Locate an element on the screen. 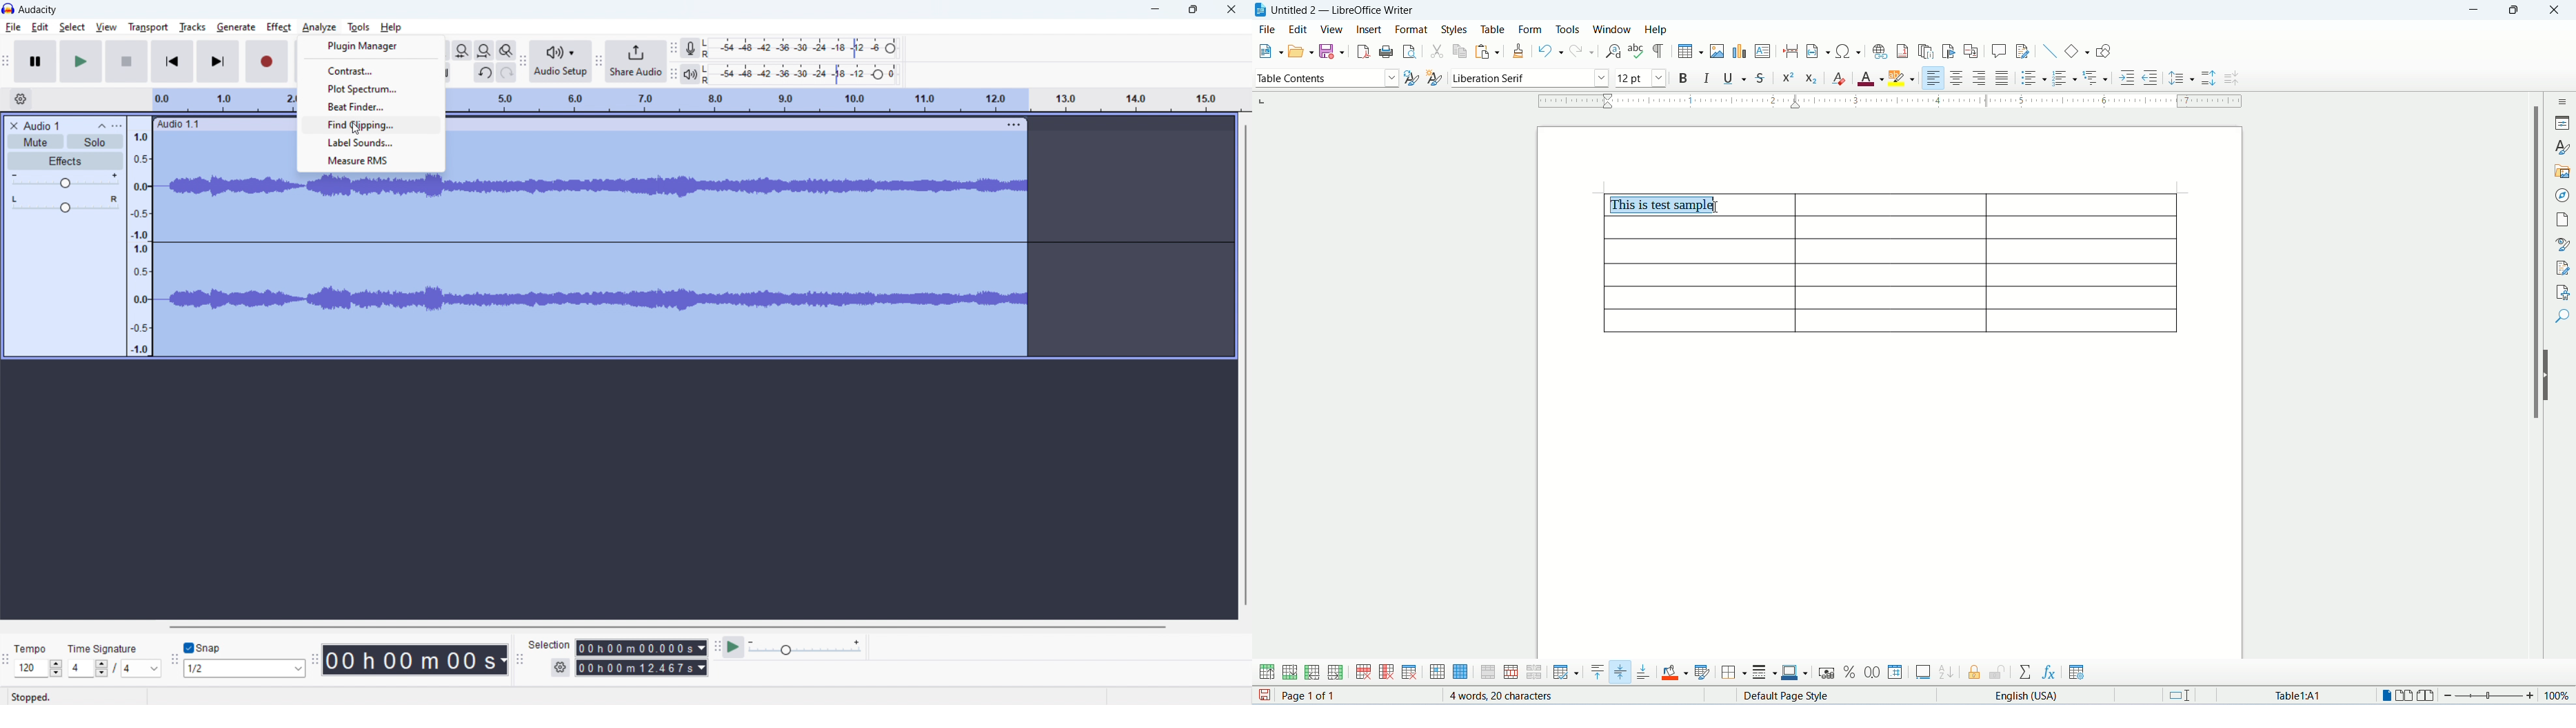 The height and width of the screenshot is (728, 2576). insert comment is located at coordinates (1998, 52).